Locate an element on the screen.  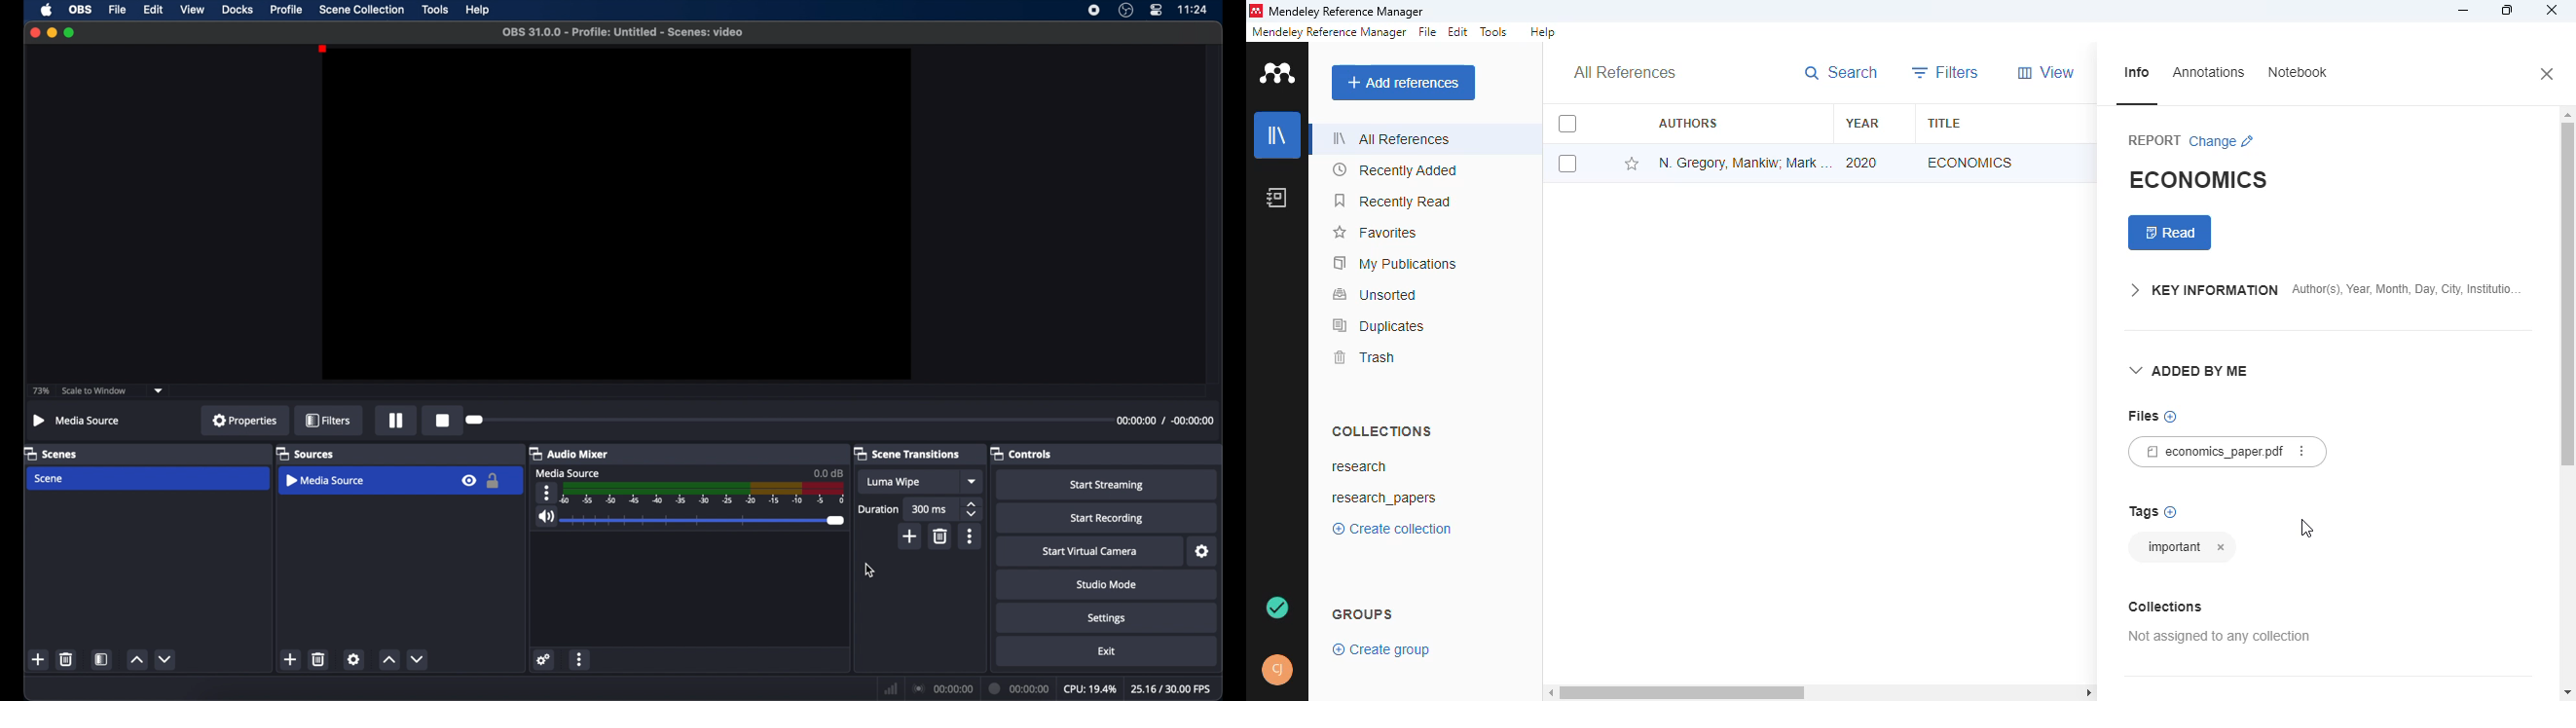
search is located at coordinates (1841, 73).